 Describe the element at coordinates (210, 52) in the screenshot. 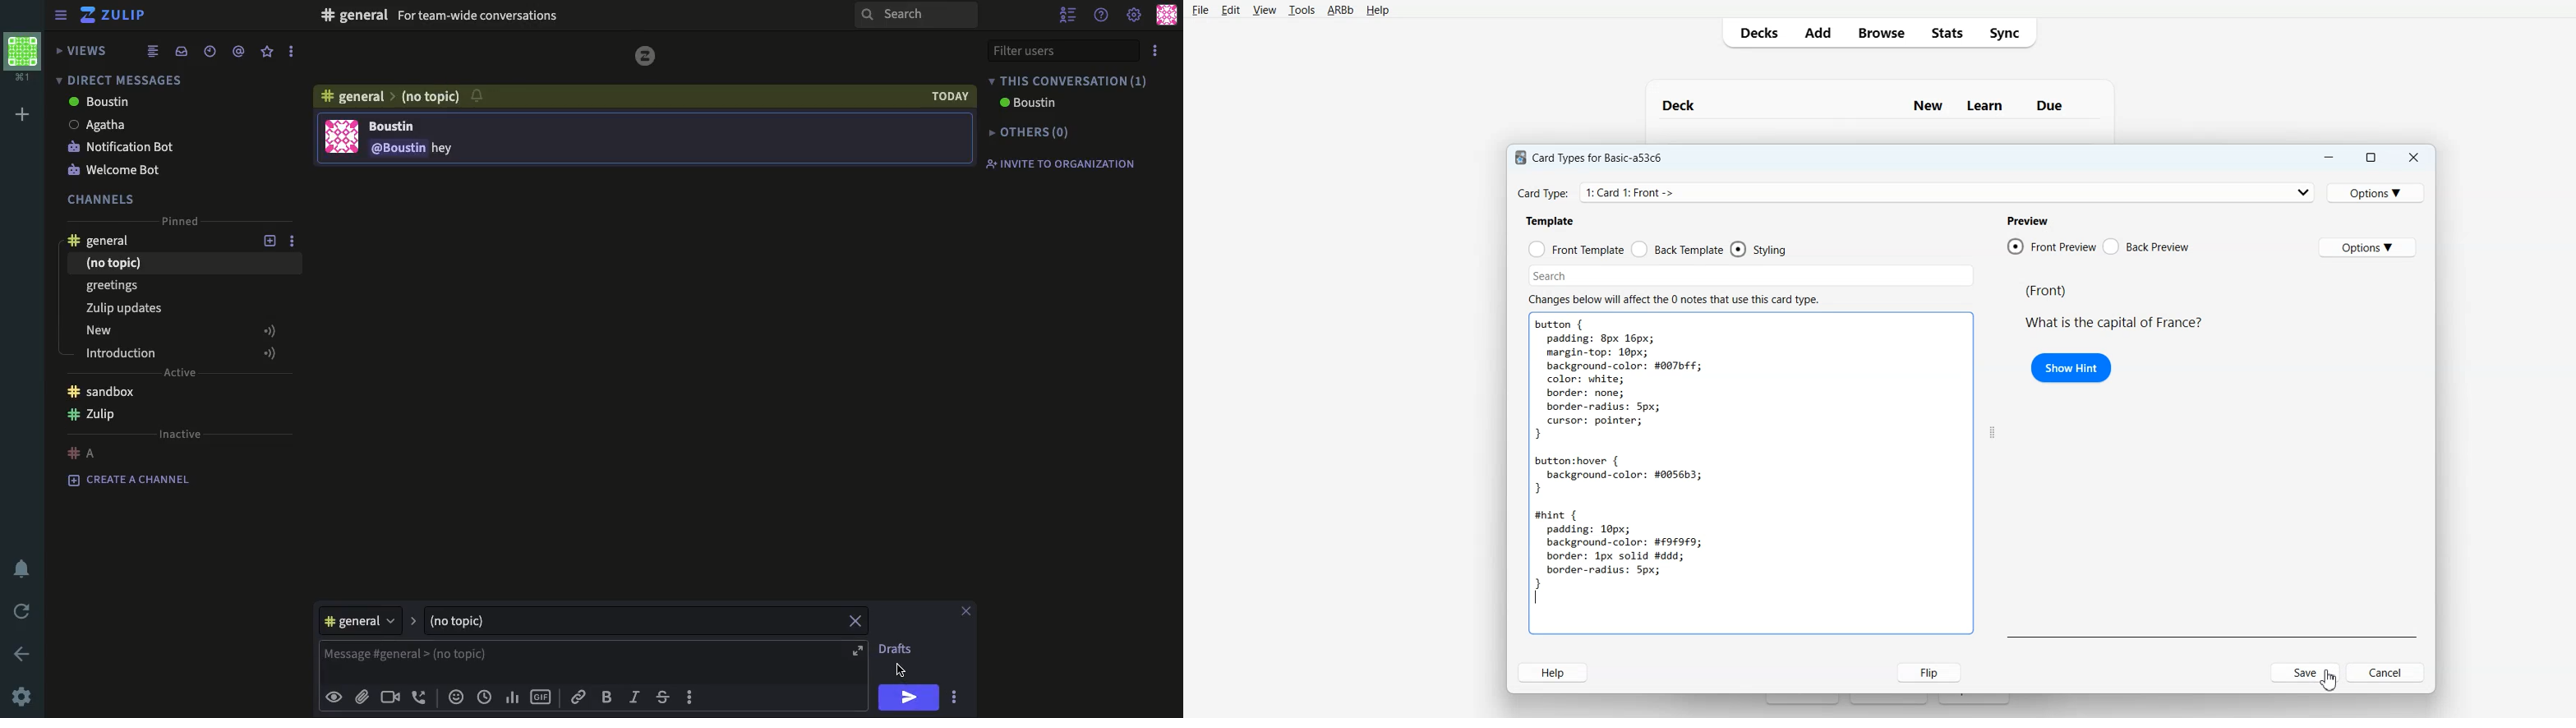

I see `recent conversations` at that location.